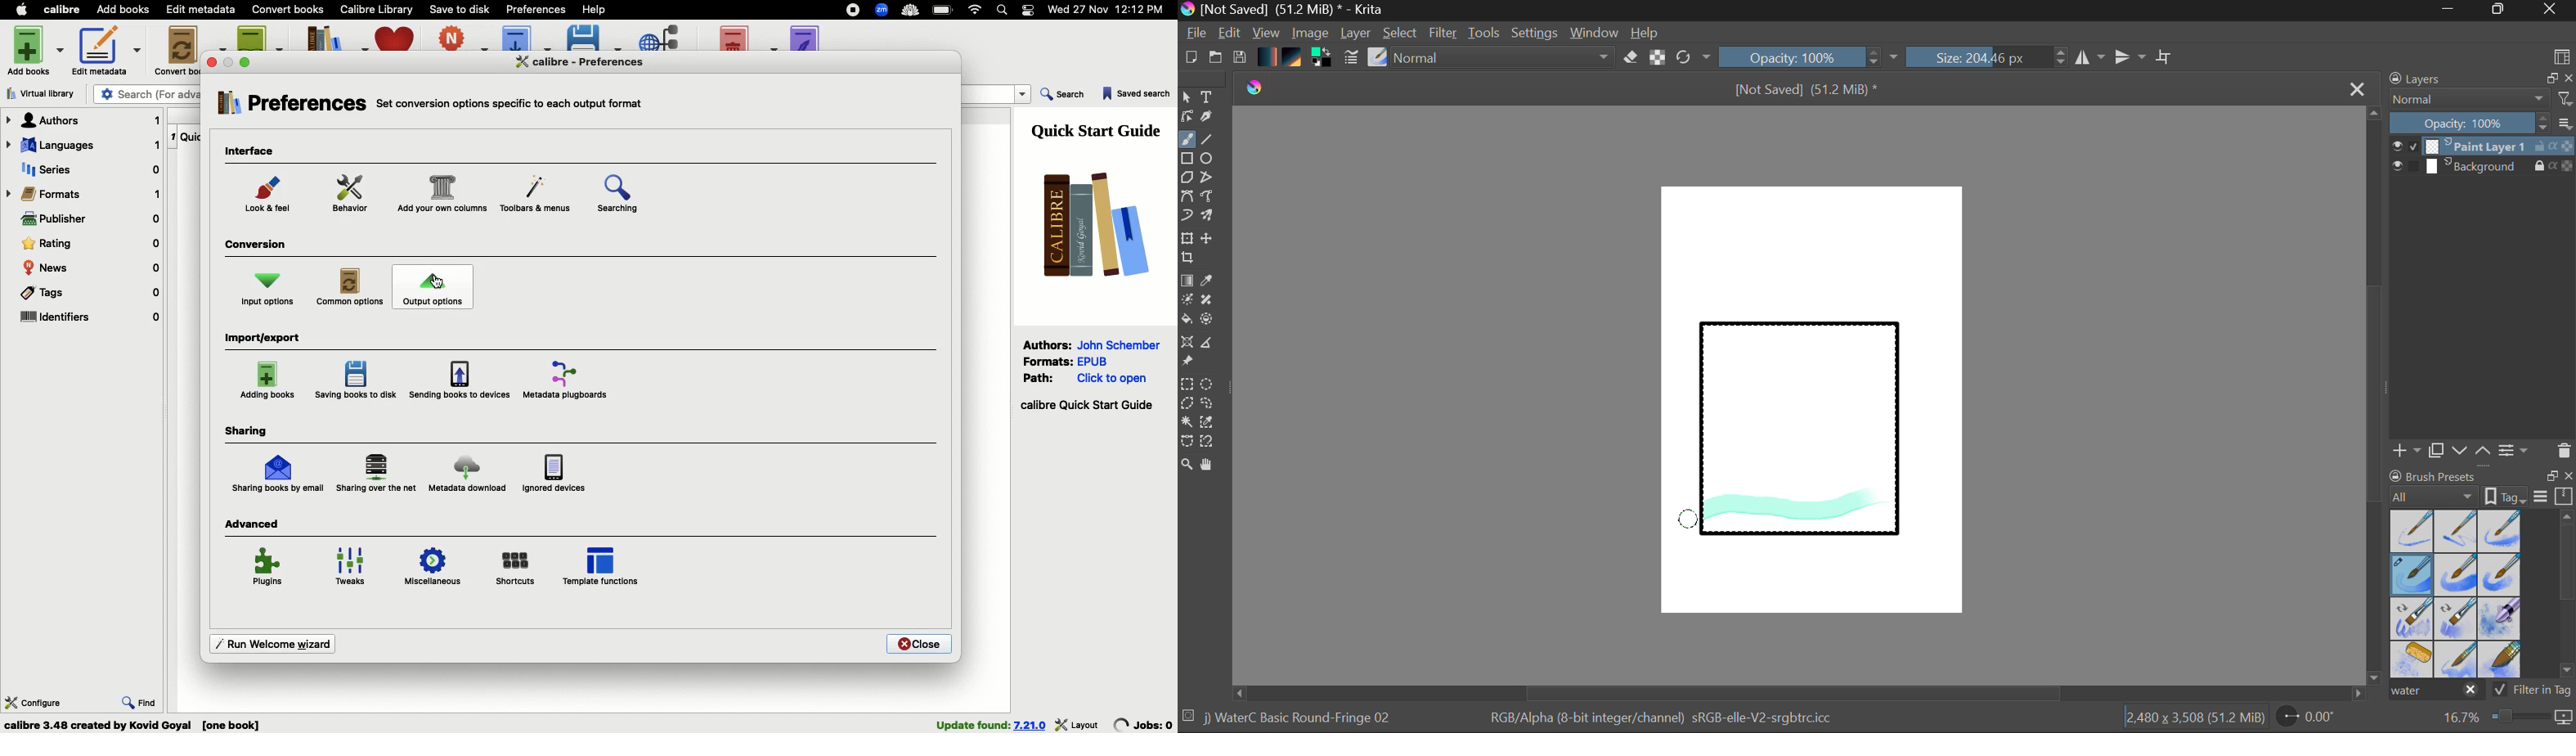 The height and width of the screenshot is (756, 2576). Describe the element at coordinates (1207, 442) in the screenshot. I see `Magnetic Selection Tool` at that location.